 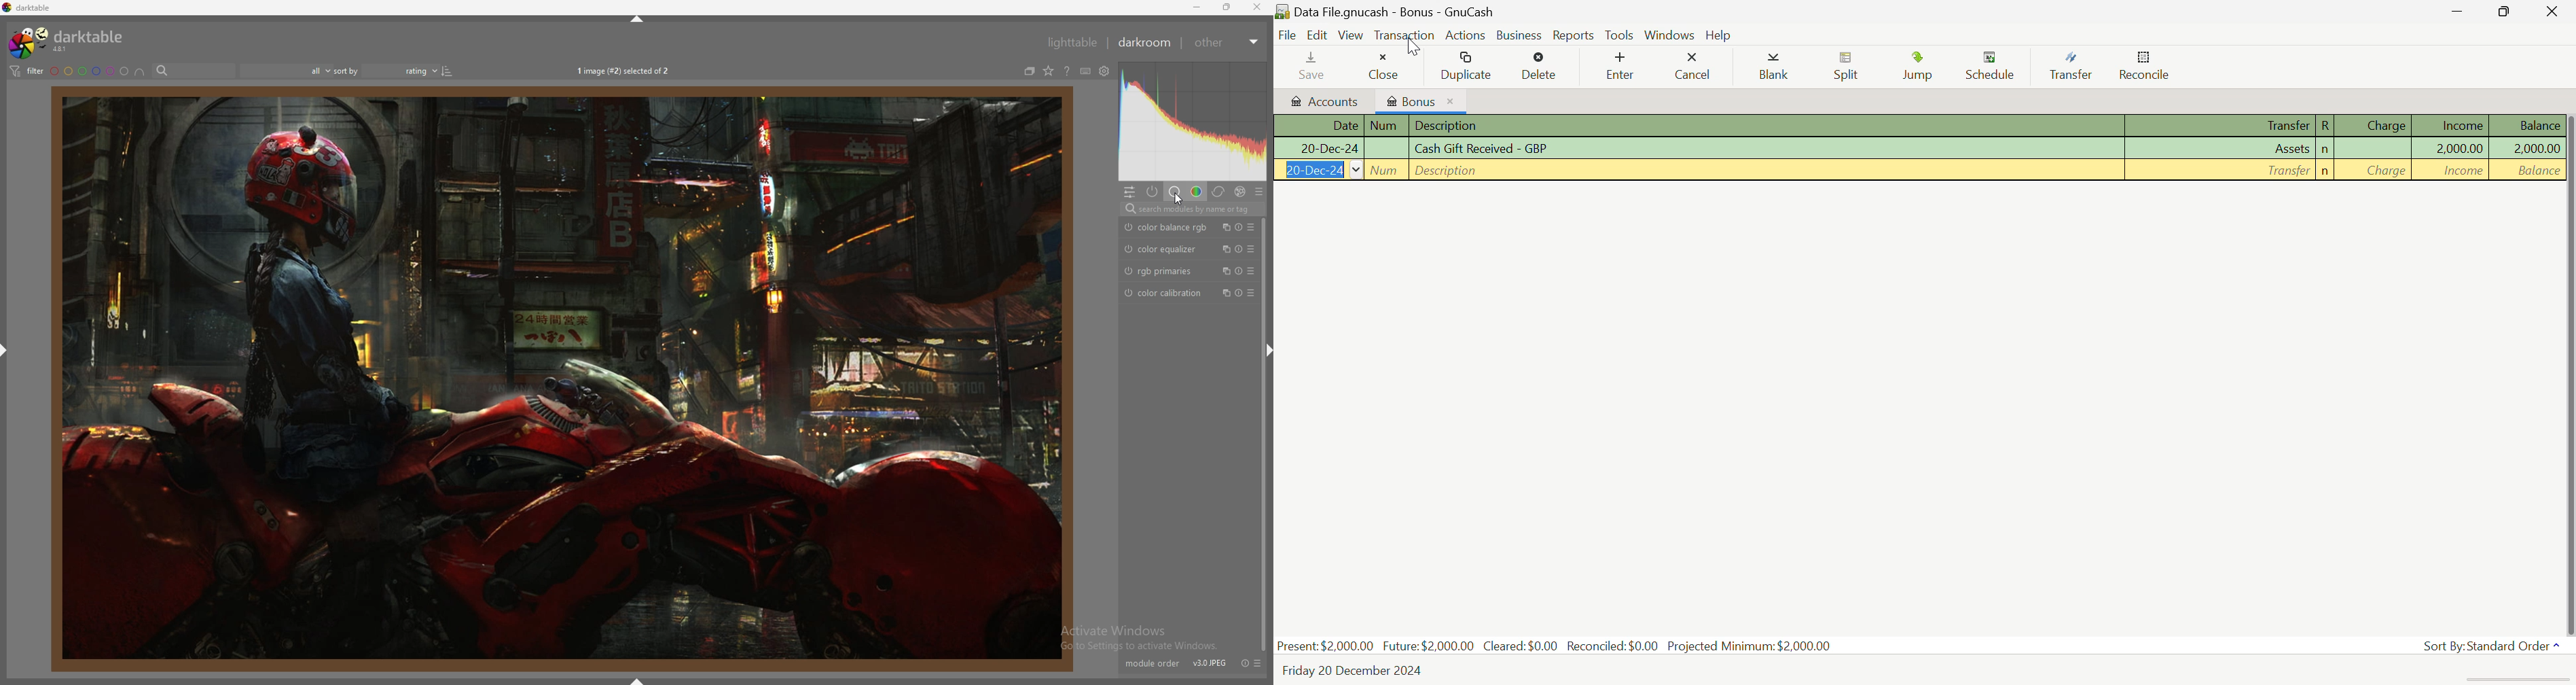 I want to click on Sort order, so click(x=409, y=70).